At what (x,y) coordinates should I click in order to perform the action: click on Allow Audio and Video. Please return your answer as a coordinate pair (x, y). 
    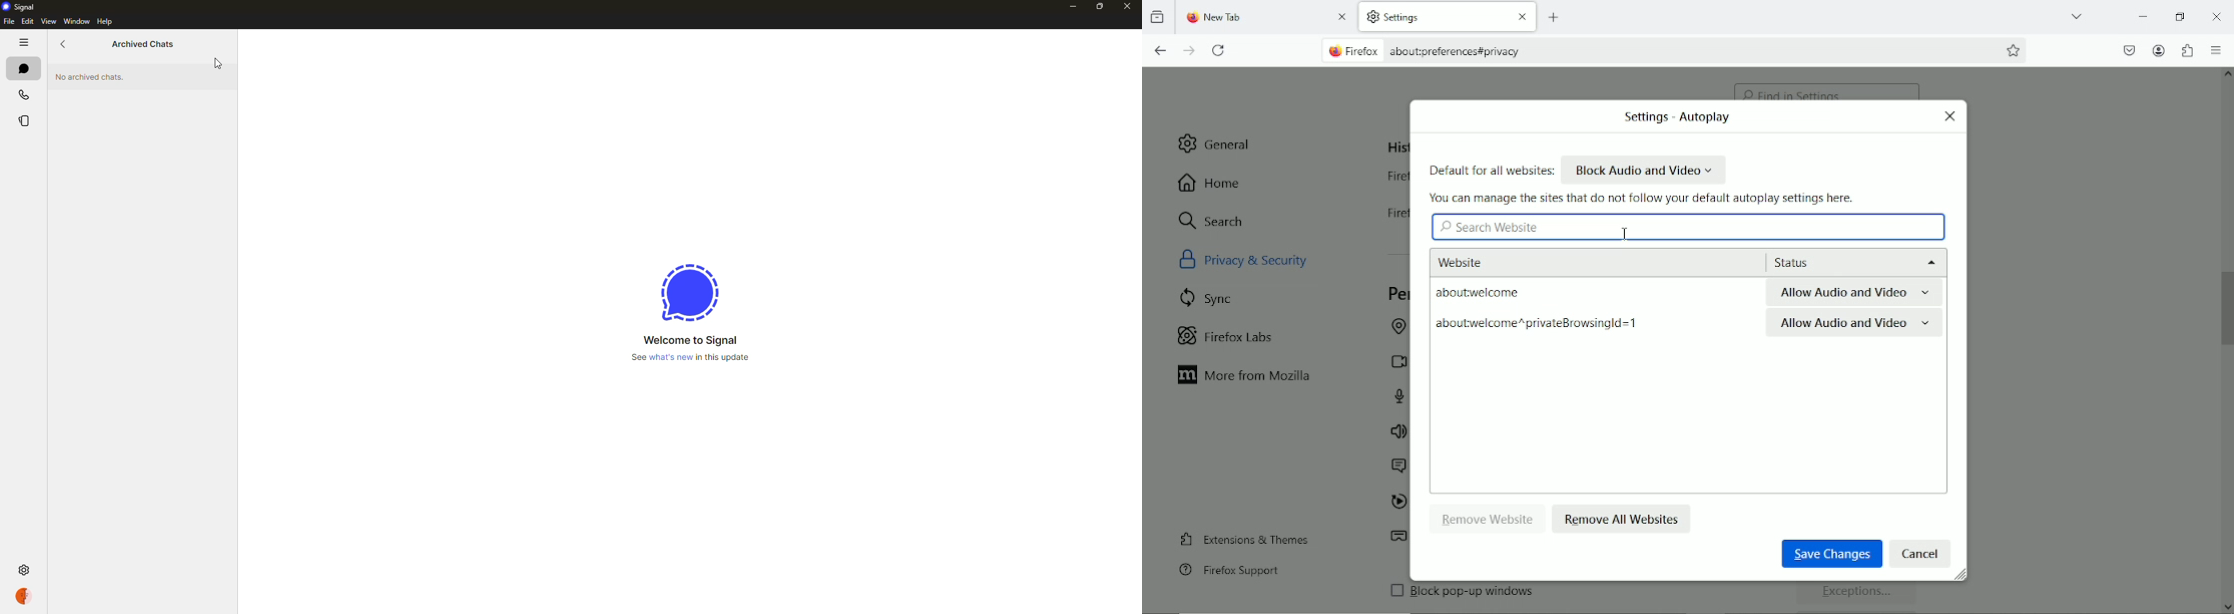
    Looking at the image, I should click on (1854, 325).